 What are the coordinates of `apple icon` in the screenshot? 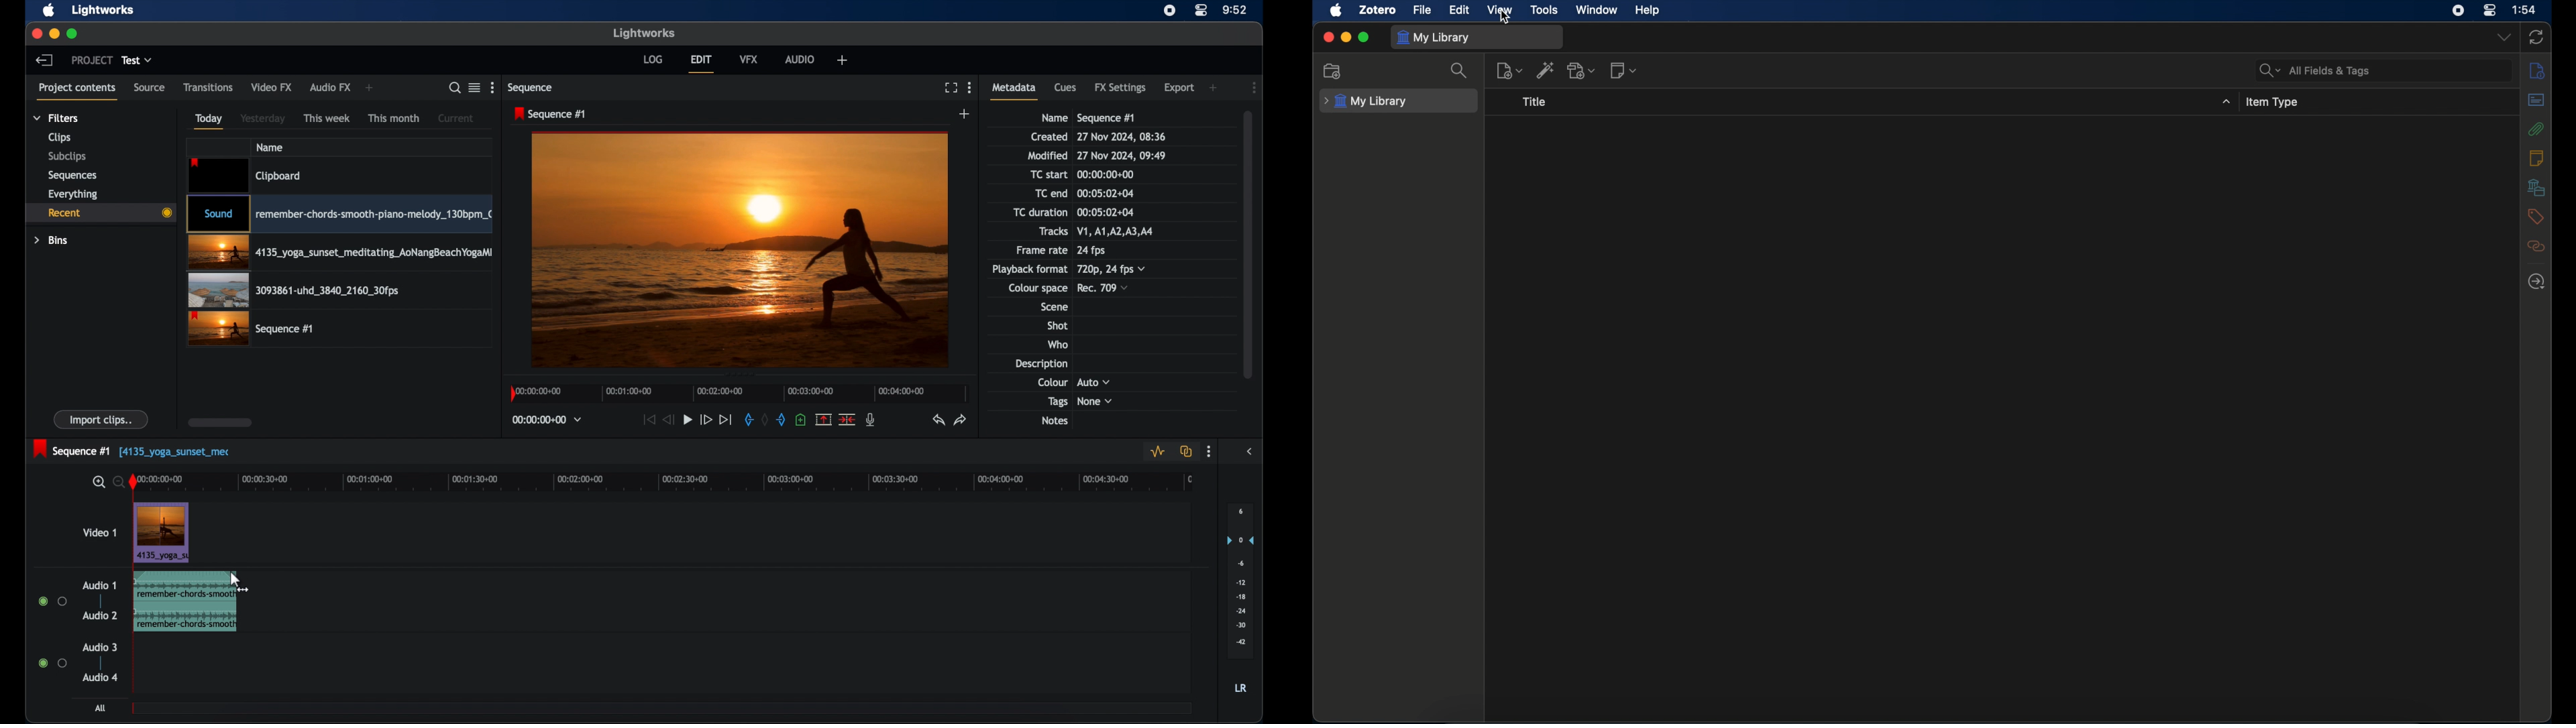 It's located at (1337, 10).